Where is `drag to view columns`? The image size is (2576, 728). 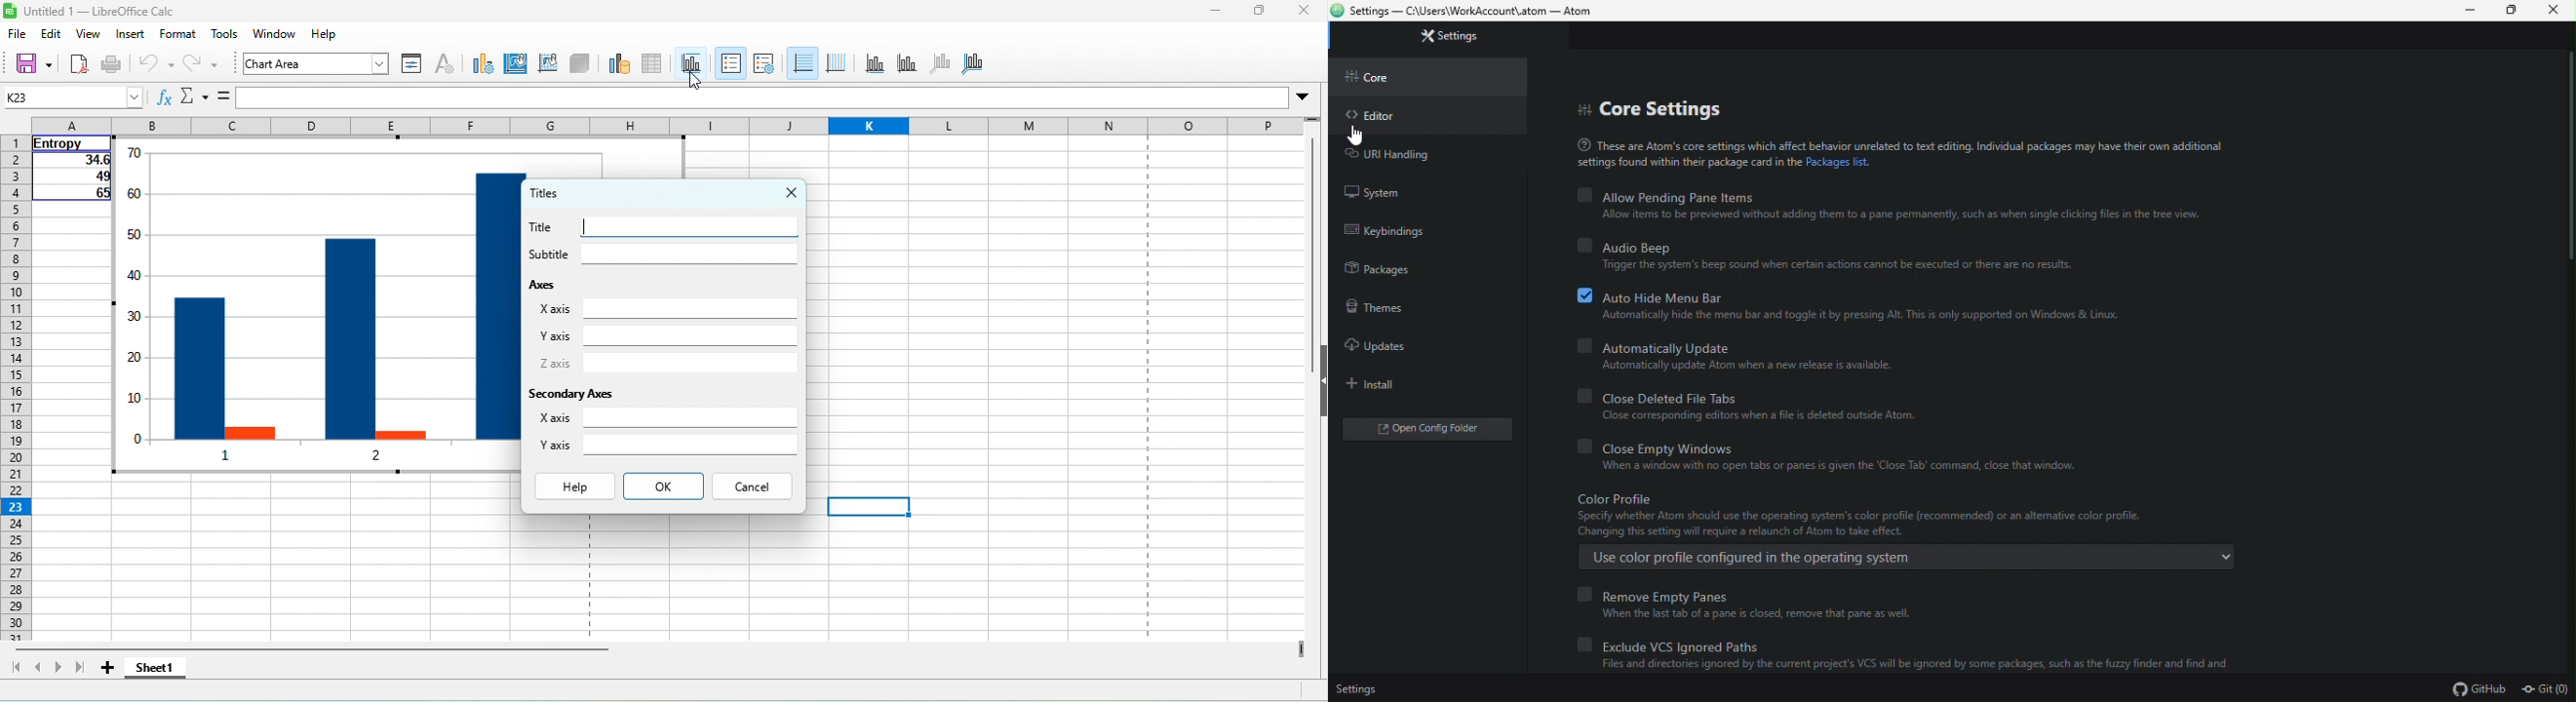
drag to view columns is located at coordinates (1298, 648).